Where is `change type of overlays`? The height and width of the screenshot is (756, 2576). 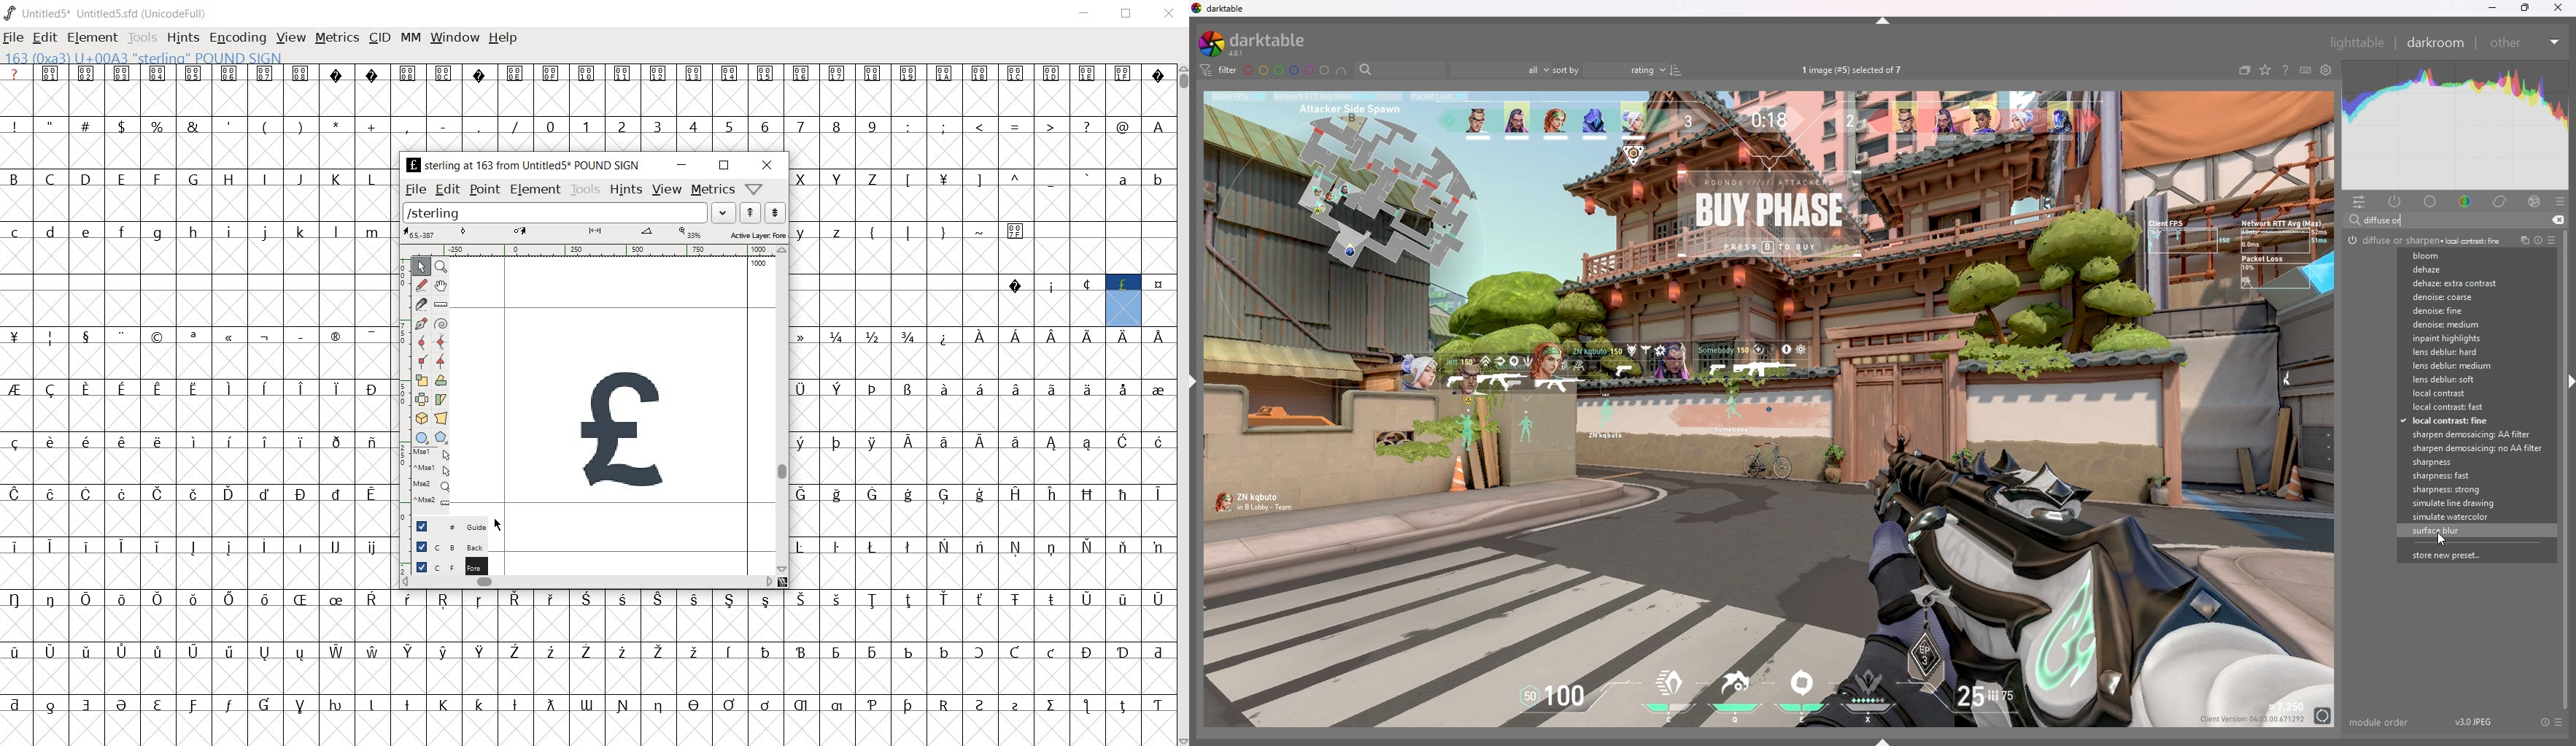 change type of overlays is located at coordinates (2266, 70).